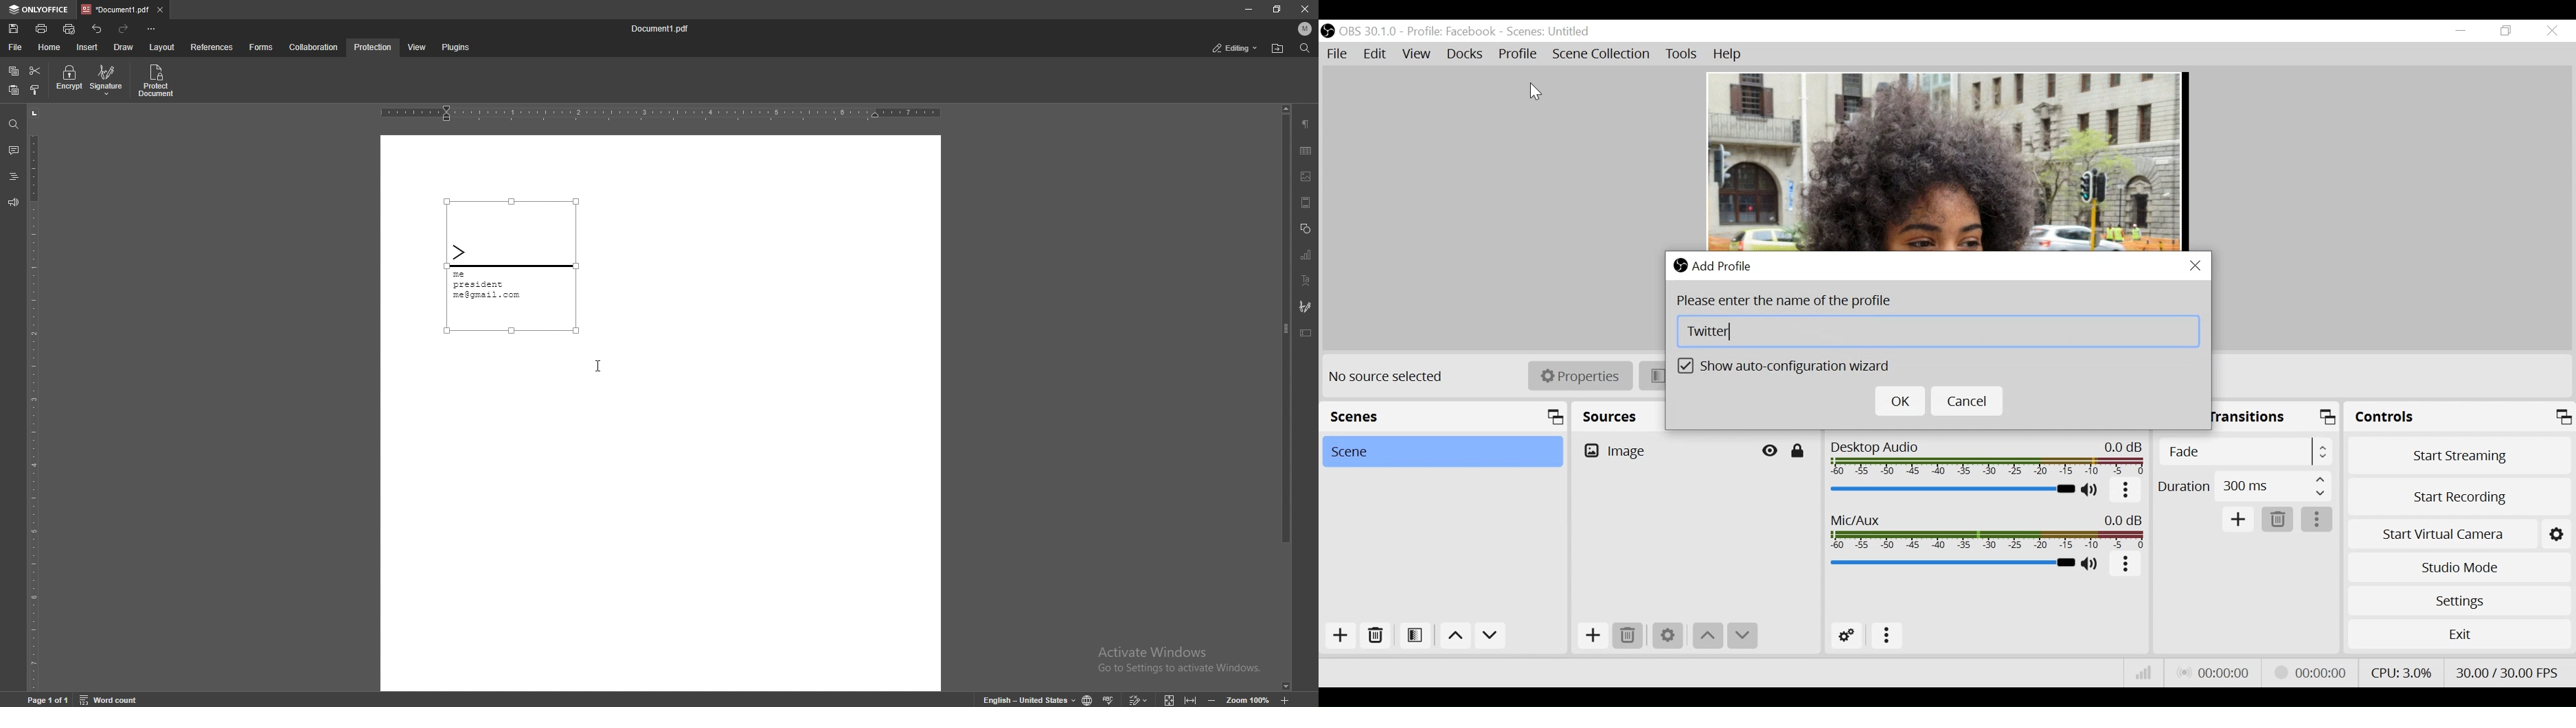 The height and width of the screenshot is (728, 2576). Describe the element at coordinates (1742, 636) in the screenshot. I see `Move down` at that location.